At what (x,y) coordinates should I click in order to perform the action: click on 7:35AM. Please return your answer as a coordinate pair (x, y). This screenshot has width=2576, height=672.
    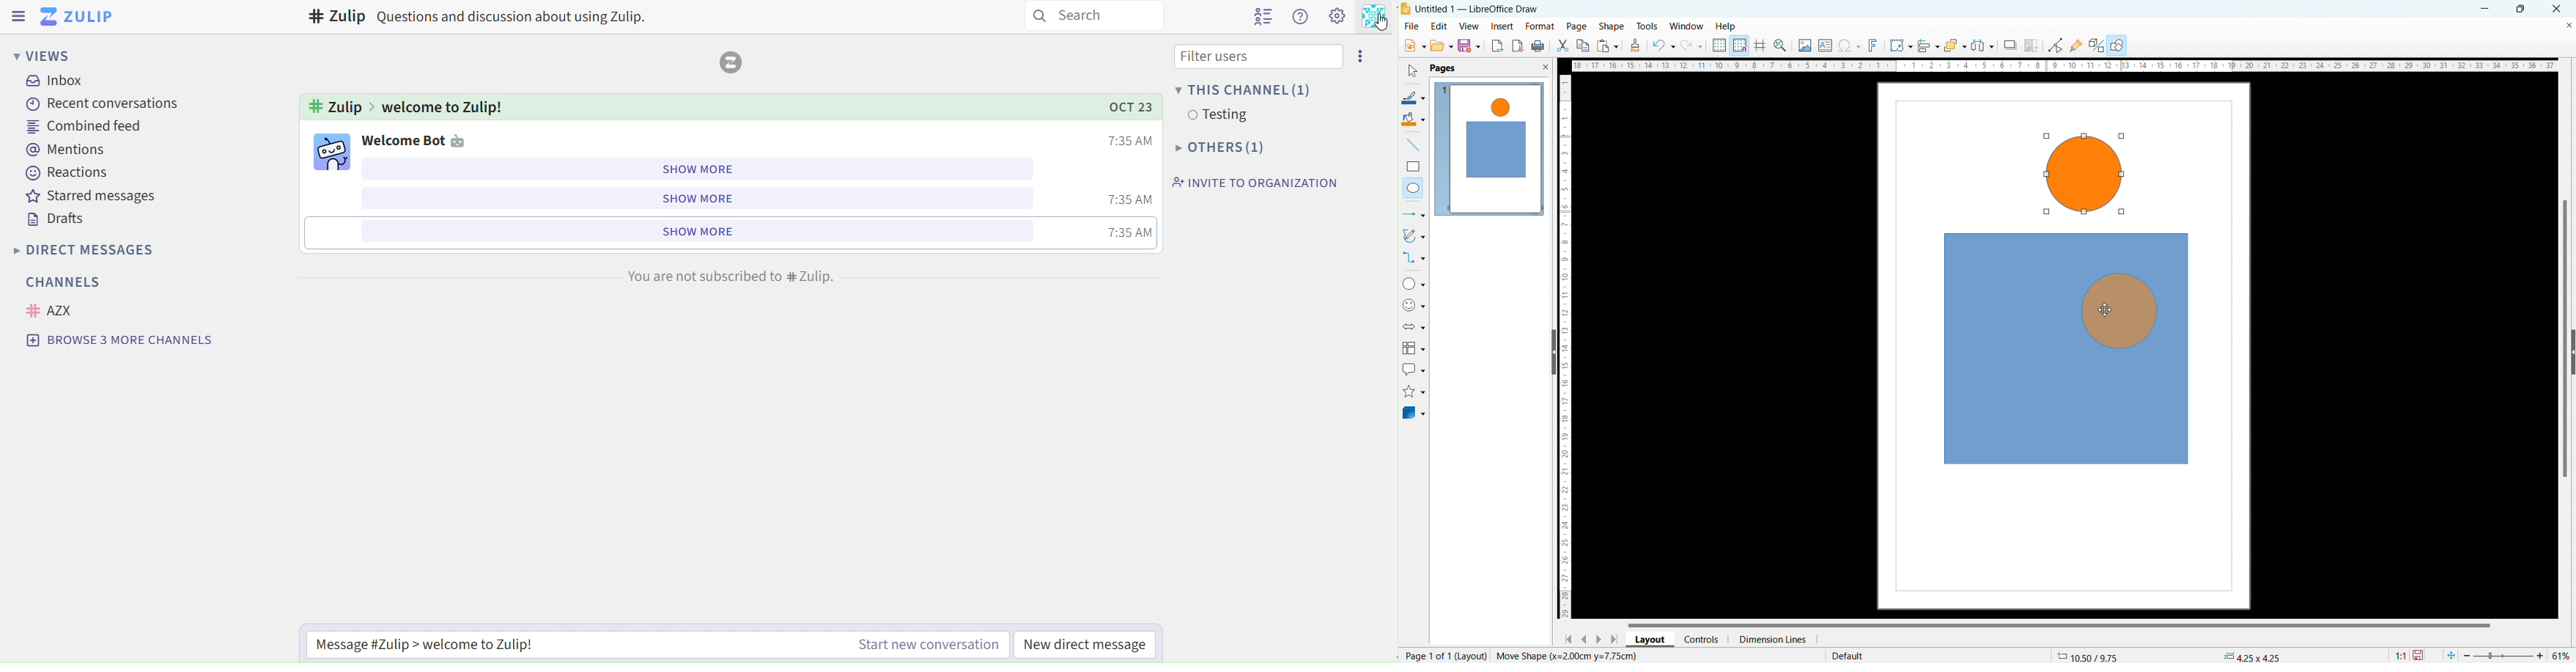
    Looking at the image, I should click on (1127, 200).